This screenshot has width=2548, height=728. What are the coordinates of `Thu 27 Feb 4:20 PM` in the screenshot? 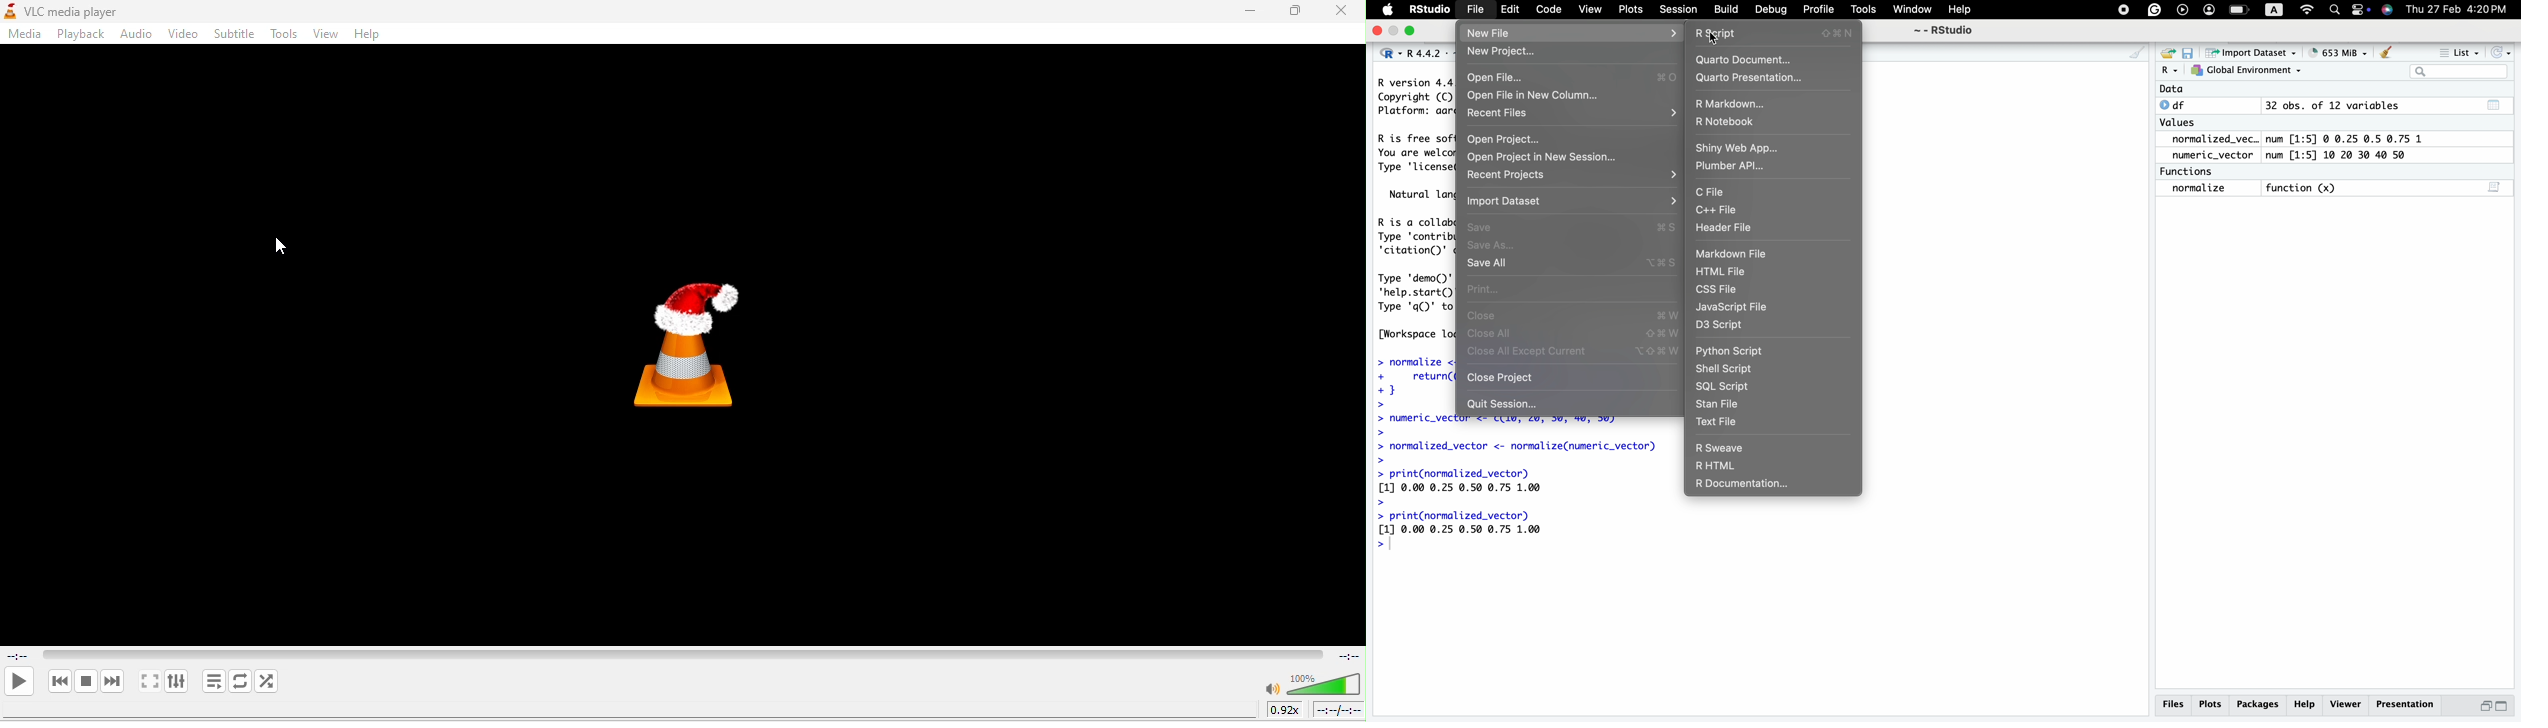 It's located at (2461, 9).